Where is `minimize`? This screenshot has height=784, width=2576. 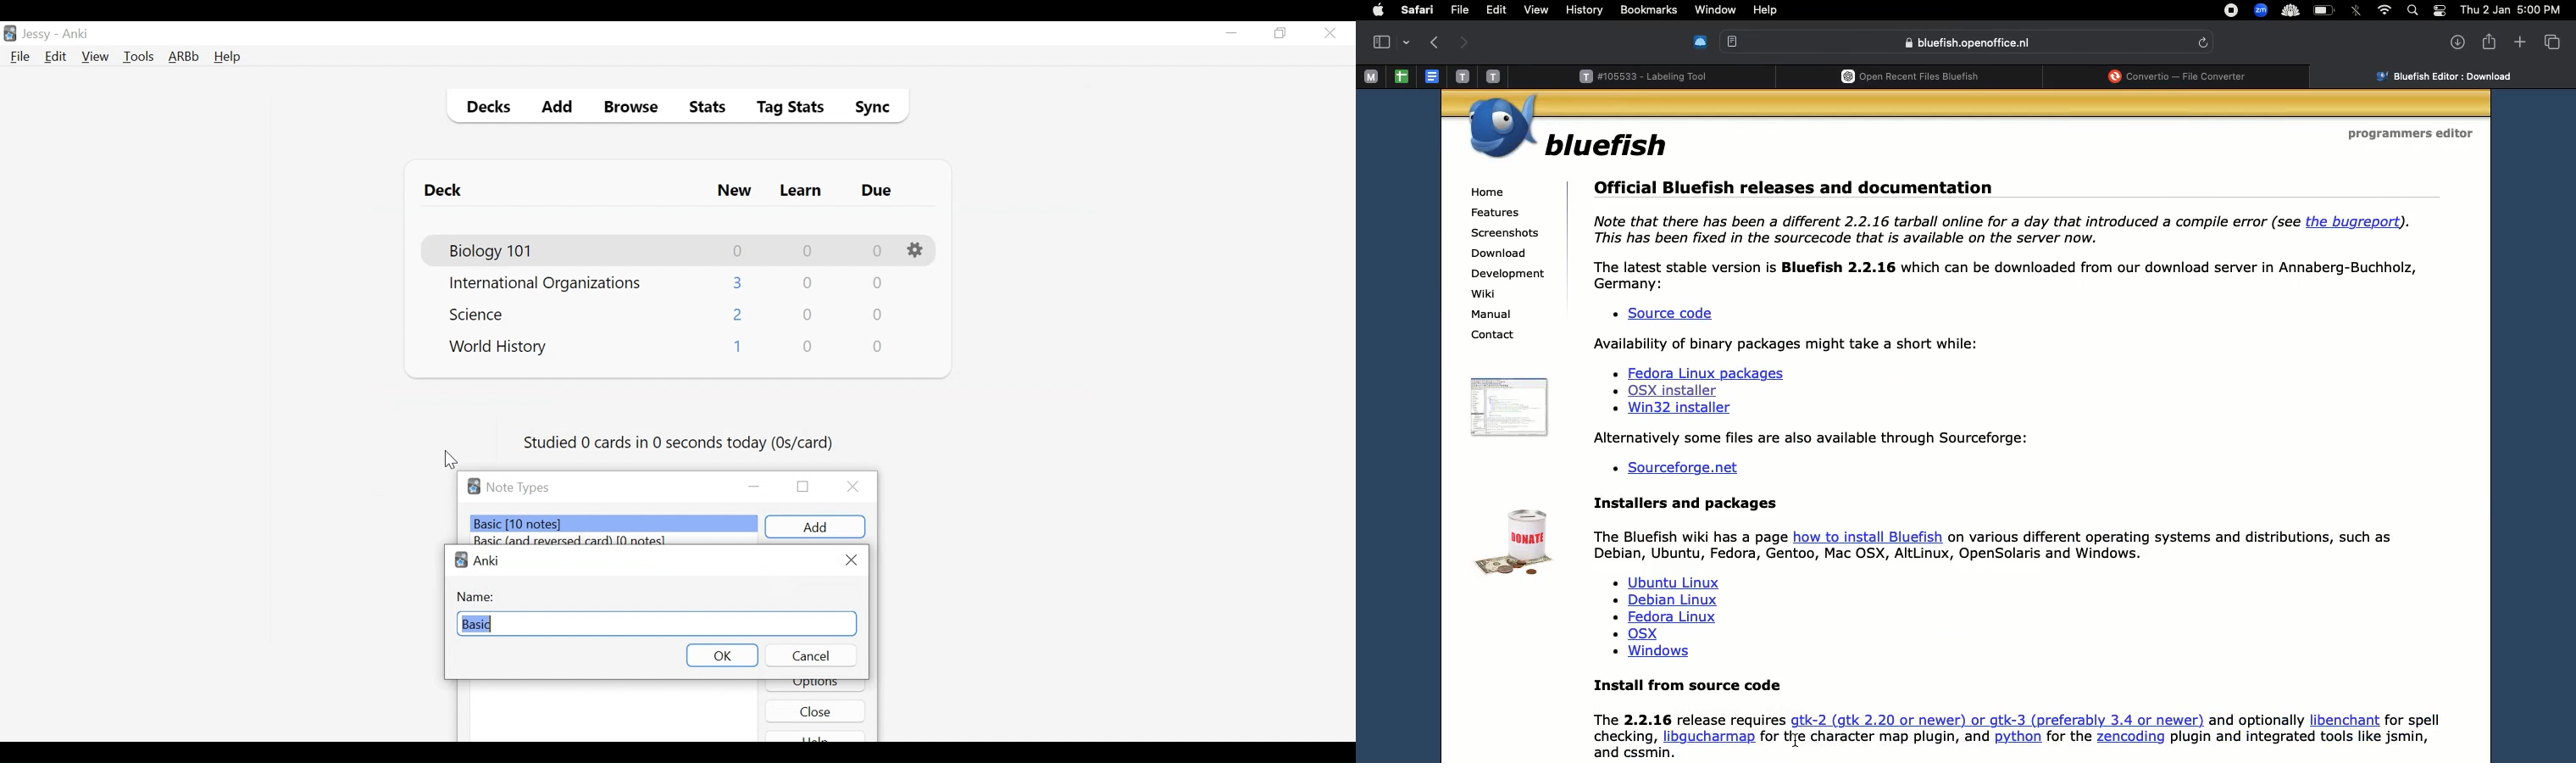 minimize is located at coordinates (756, 487).